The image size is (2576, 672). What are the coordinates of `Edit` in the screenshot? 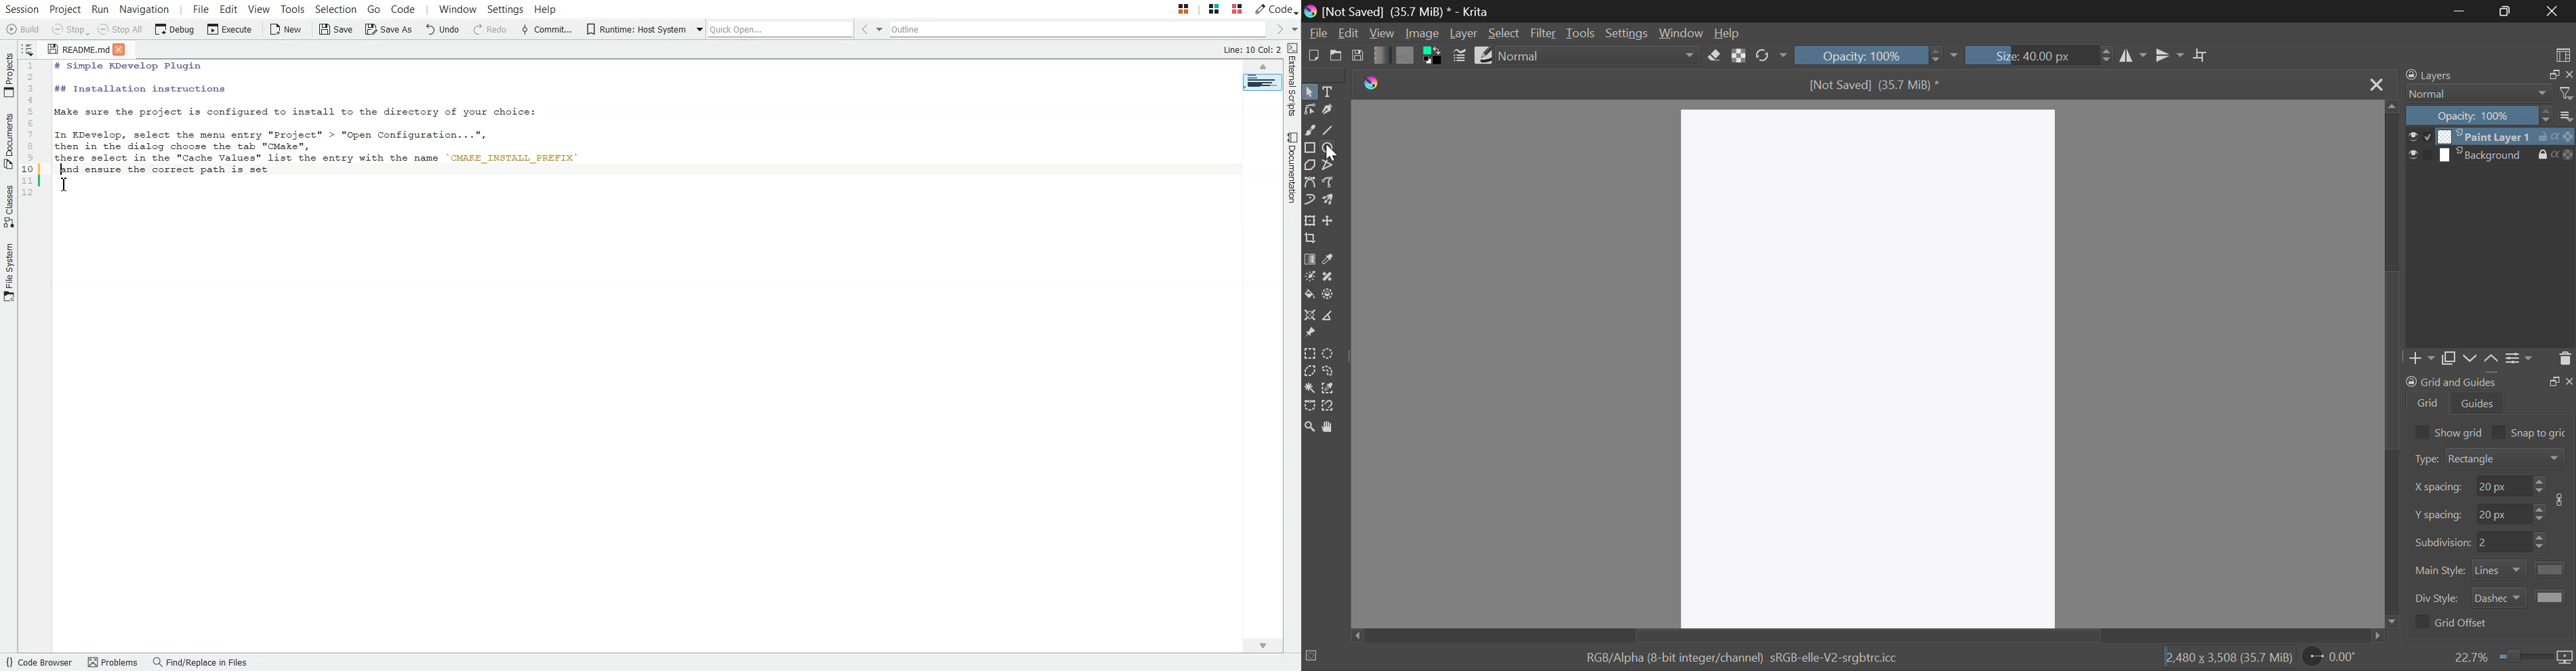 It's located at (1349, 33).